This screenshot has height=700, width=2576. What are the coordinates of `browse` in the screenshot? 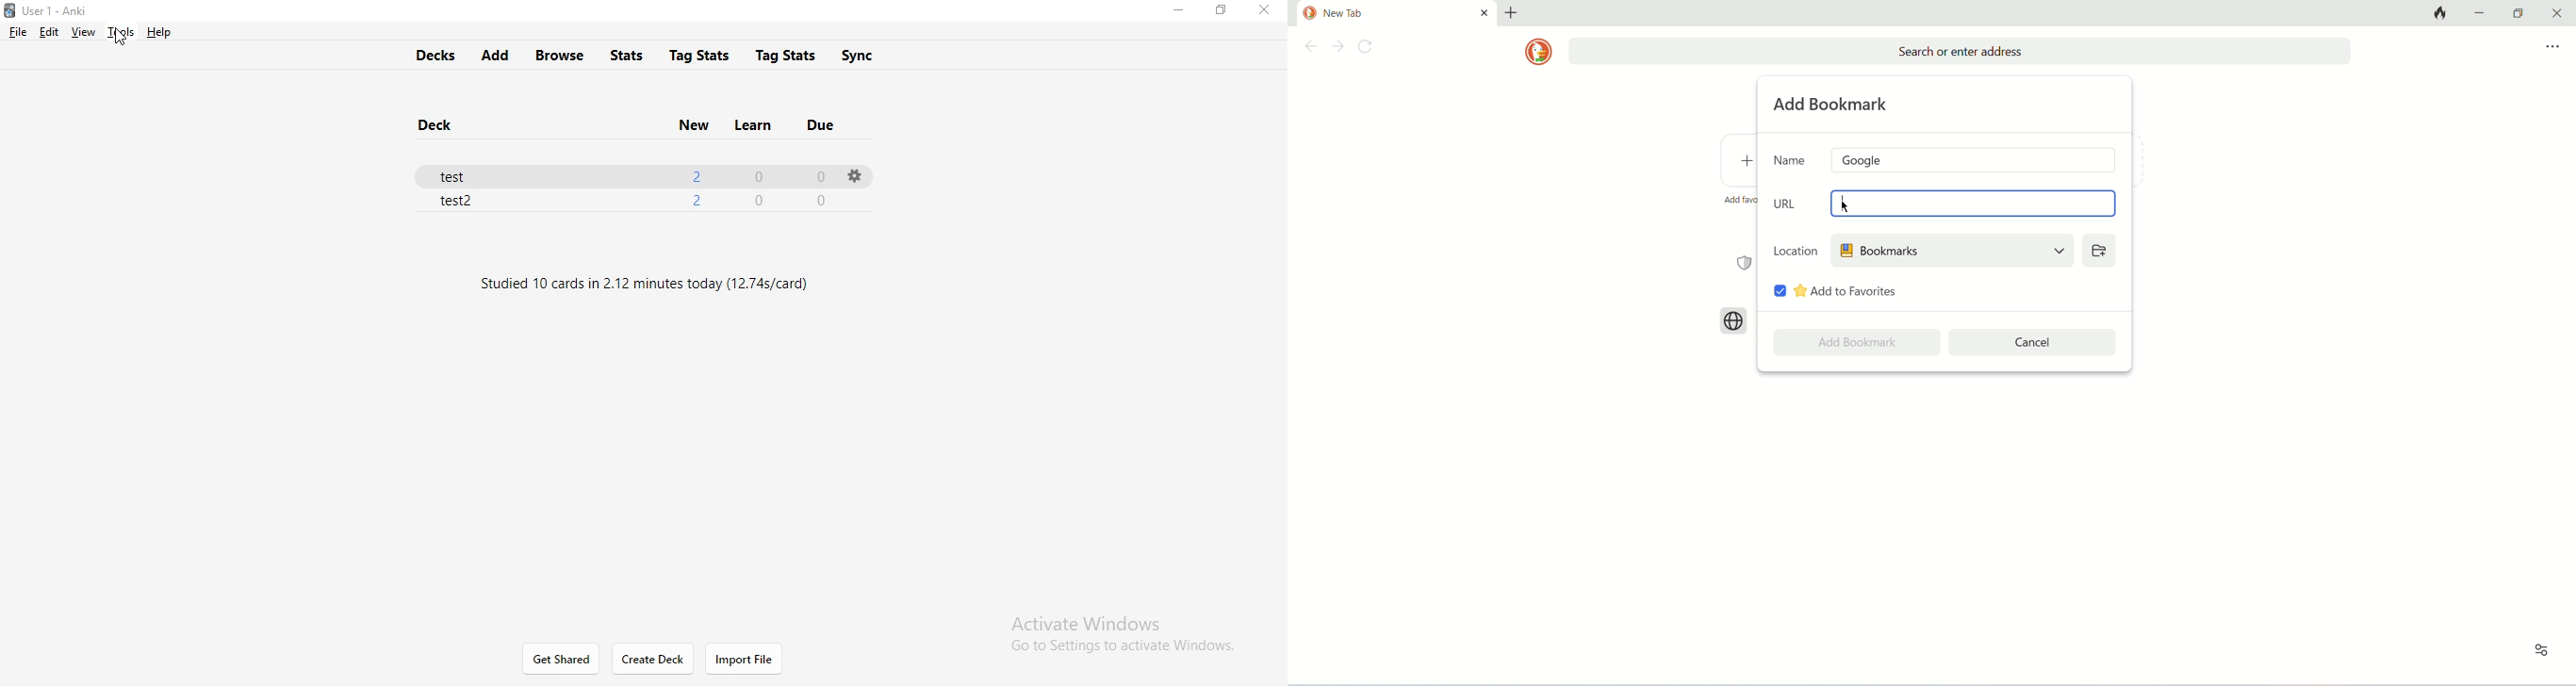 It's located at (562, 55).